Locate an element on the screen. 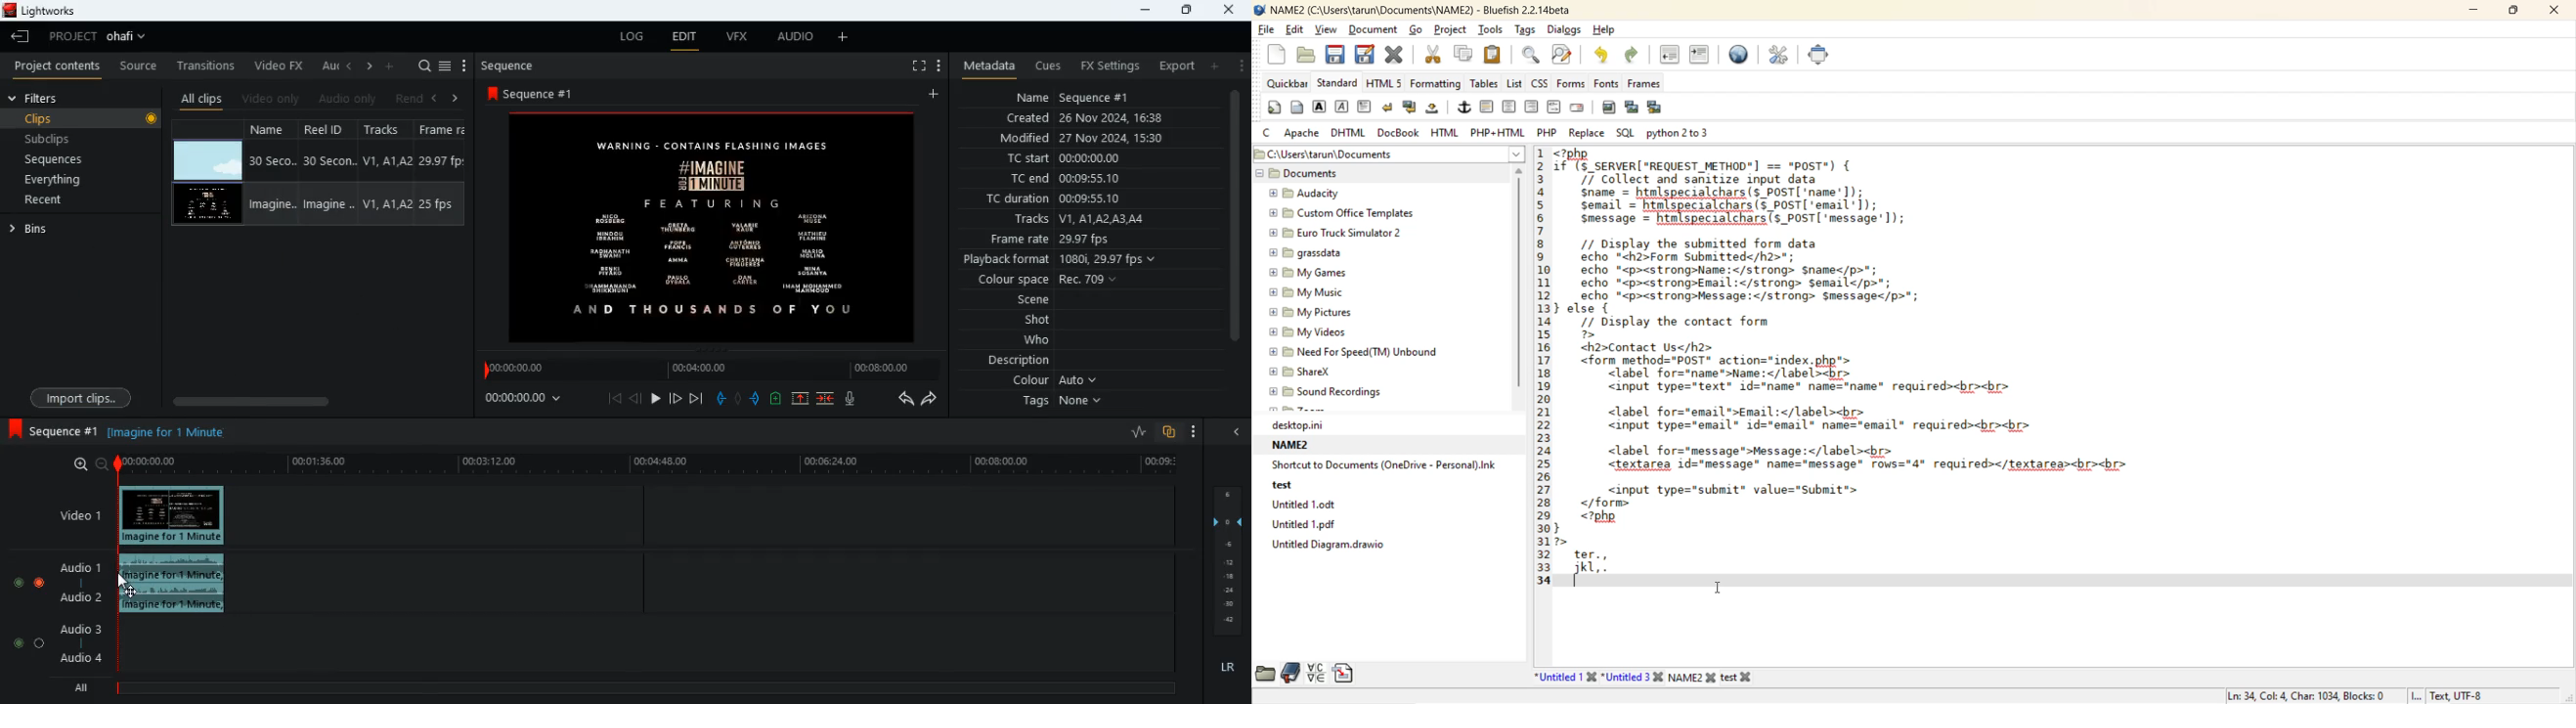 This screenshot has width=2576, height=728. anchor is located at coordinates (1465, 108).